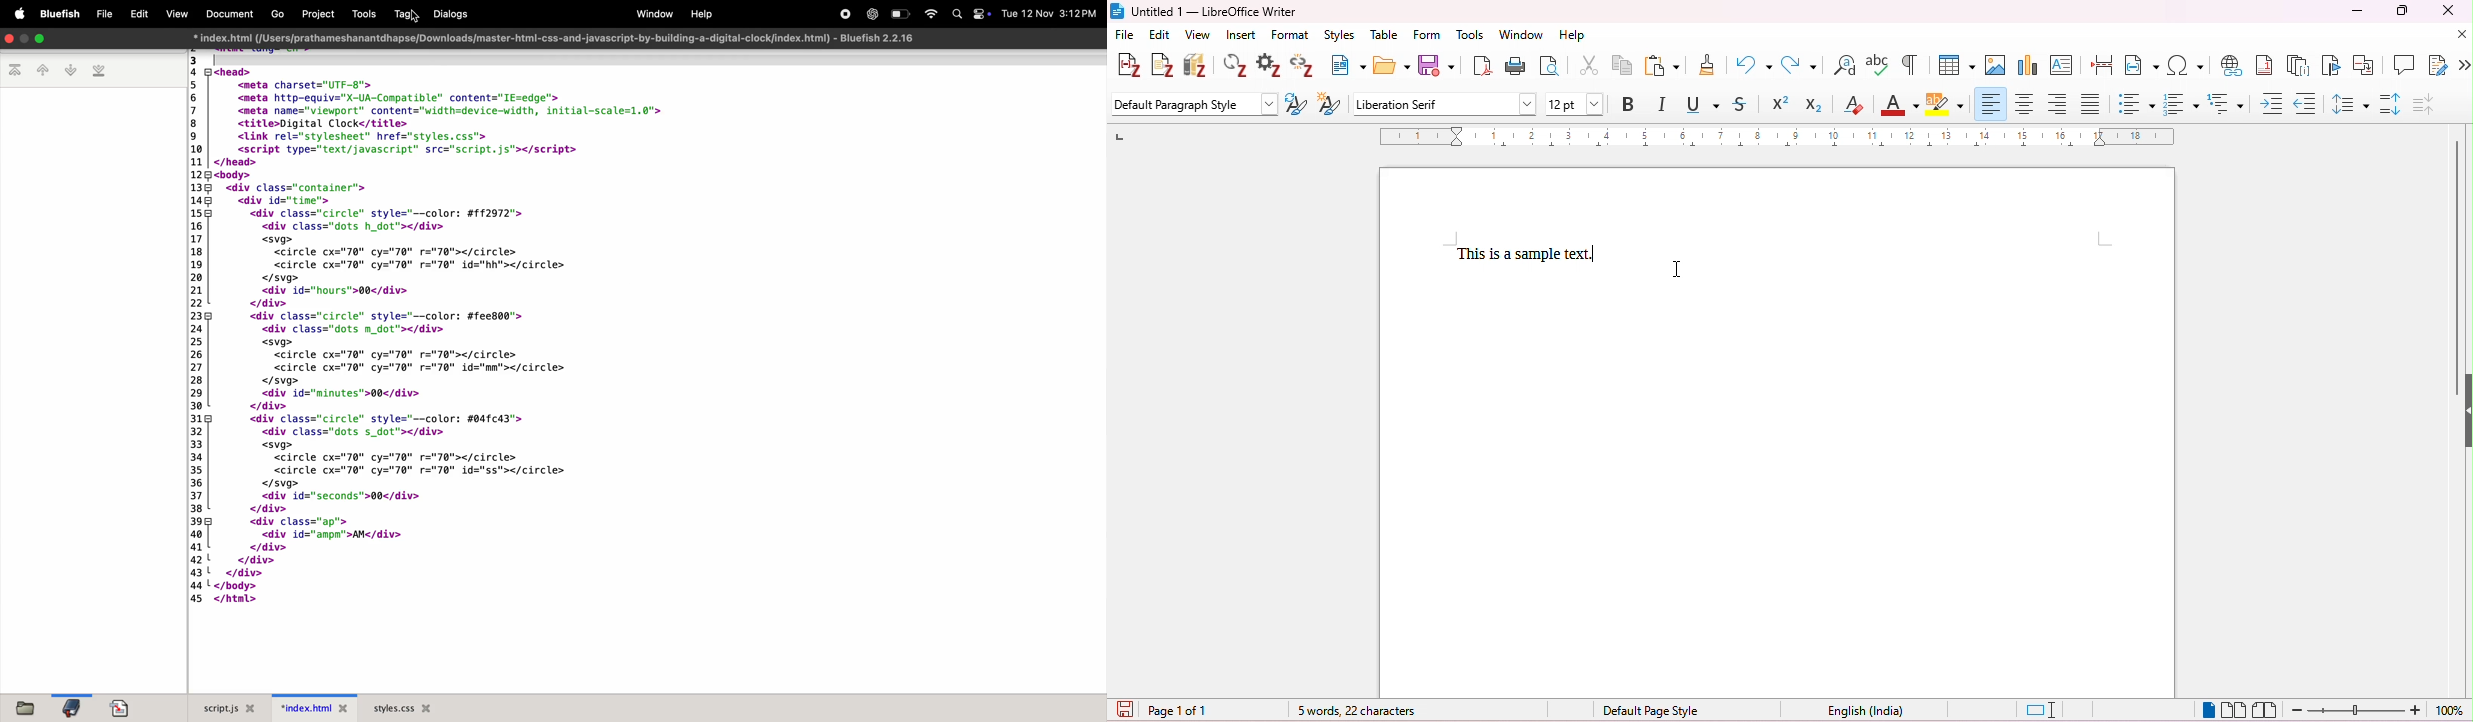 This screenshot has width=2492, height=728. I want to click on clear direct formatting, so click(1854, 104).